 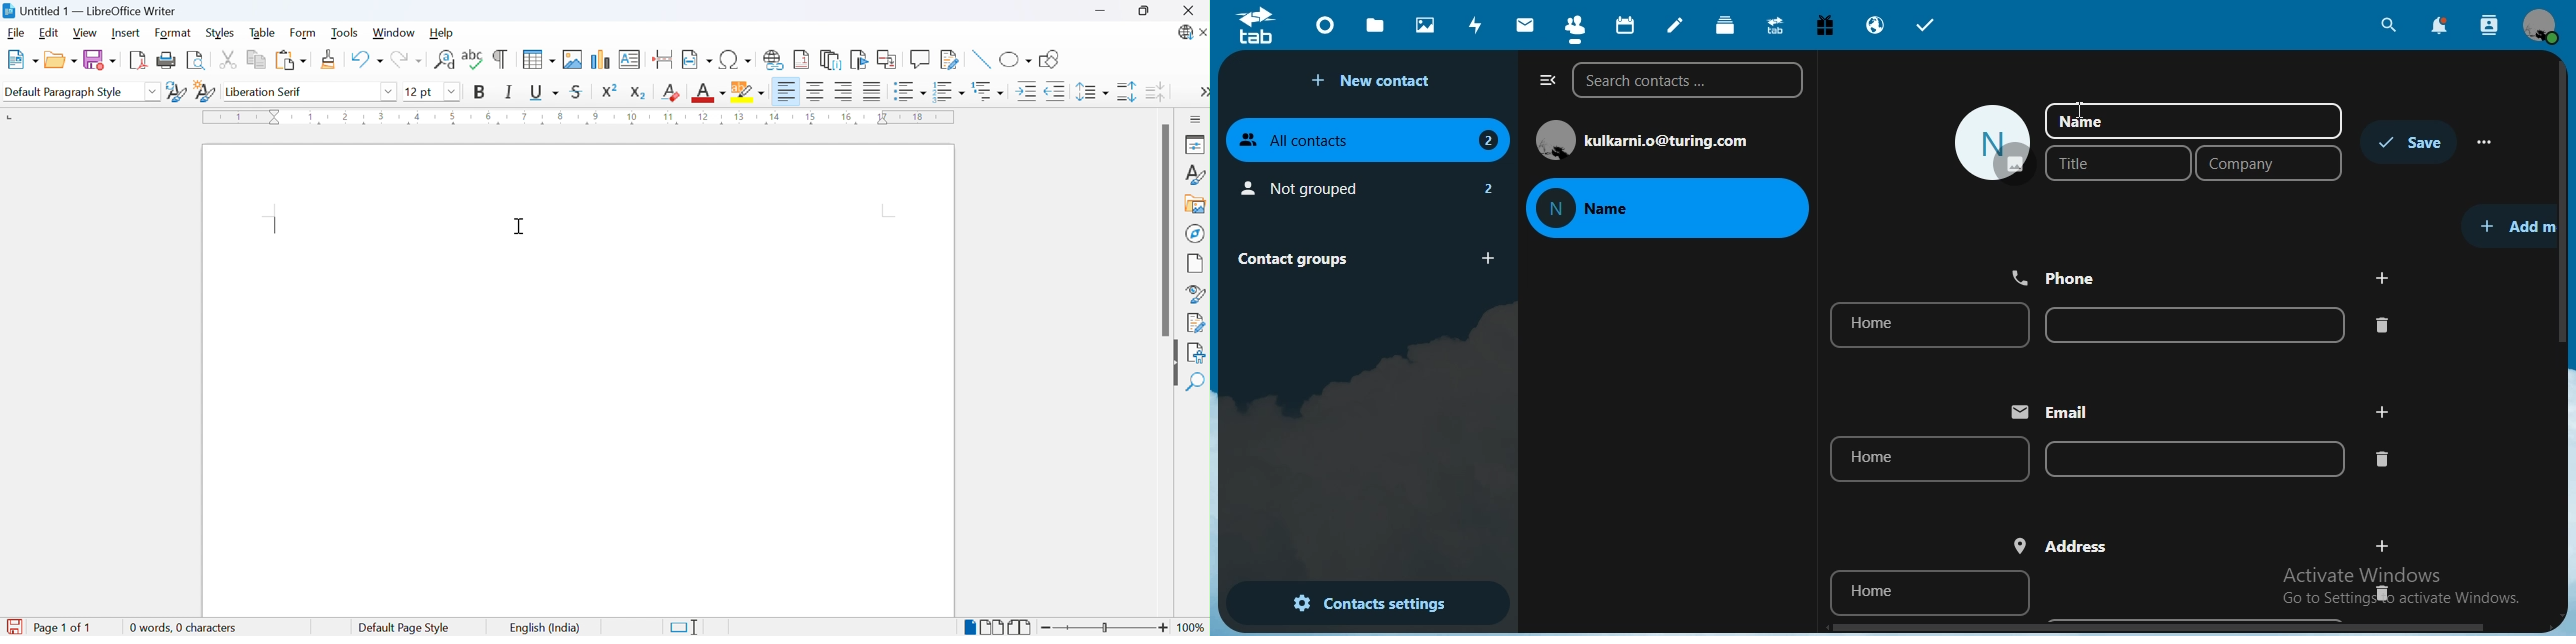 I want to click on deck, so click(x=1728, y=26).